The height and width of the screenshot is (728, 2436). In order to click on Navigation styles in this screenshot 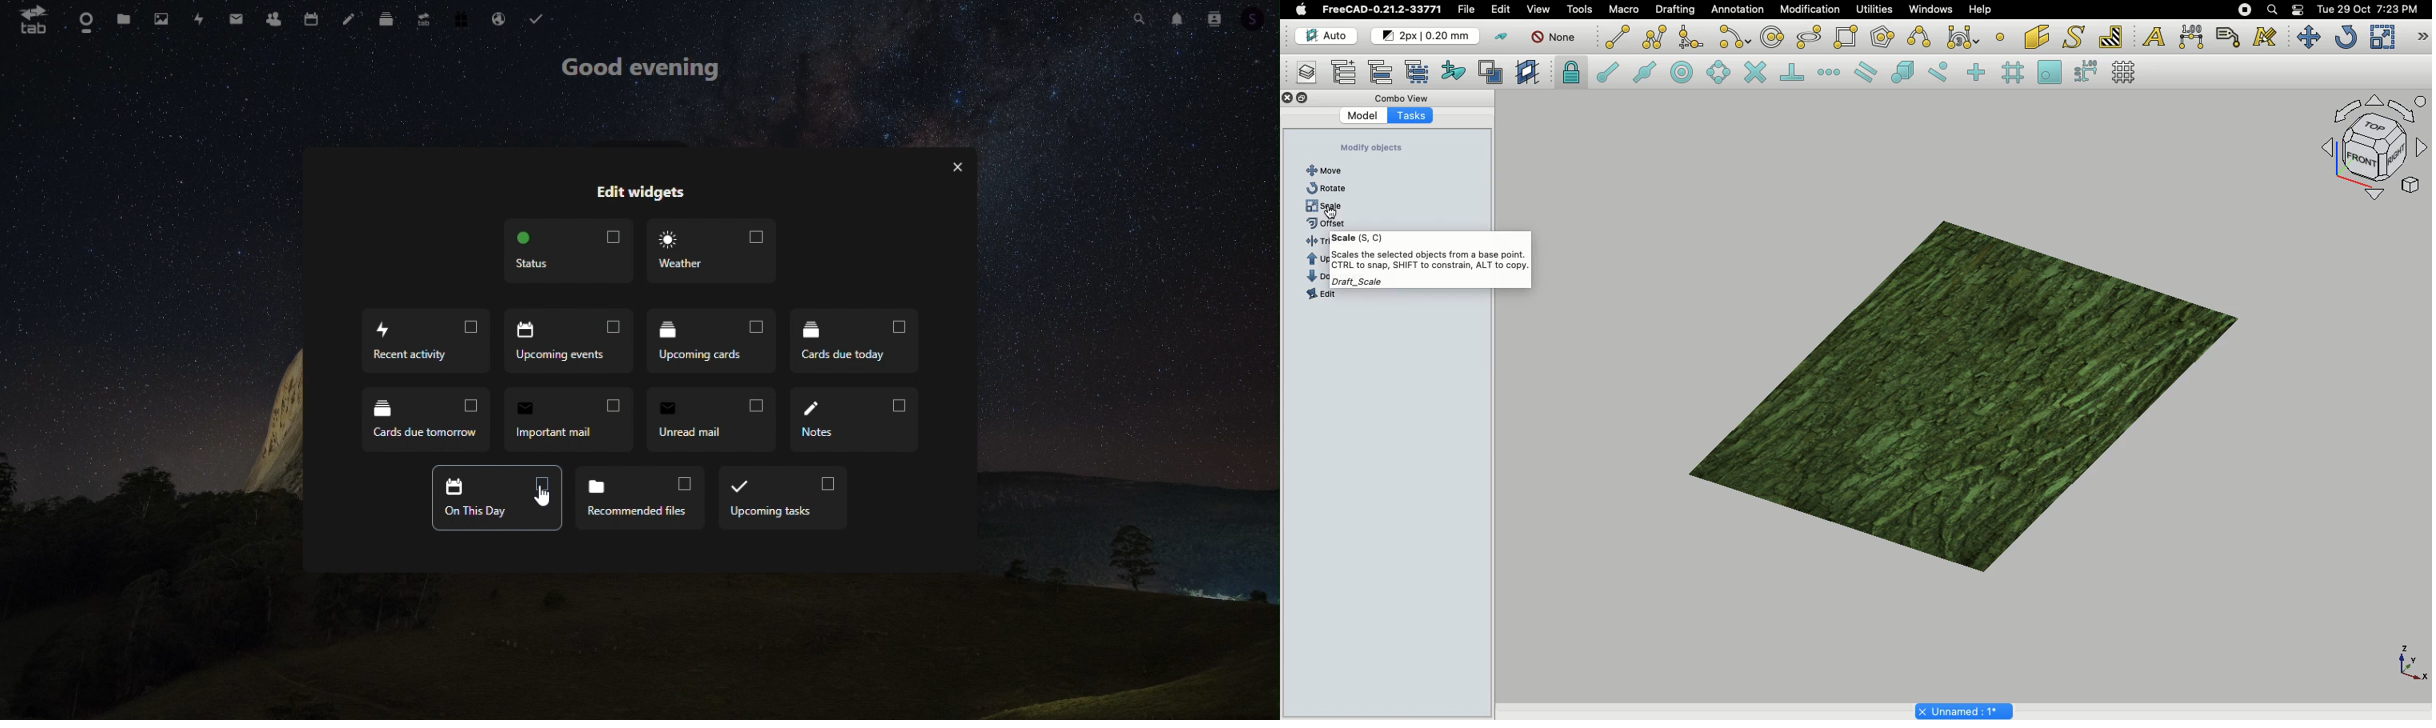, I will do `click(2370, 150)`.